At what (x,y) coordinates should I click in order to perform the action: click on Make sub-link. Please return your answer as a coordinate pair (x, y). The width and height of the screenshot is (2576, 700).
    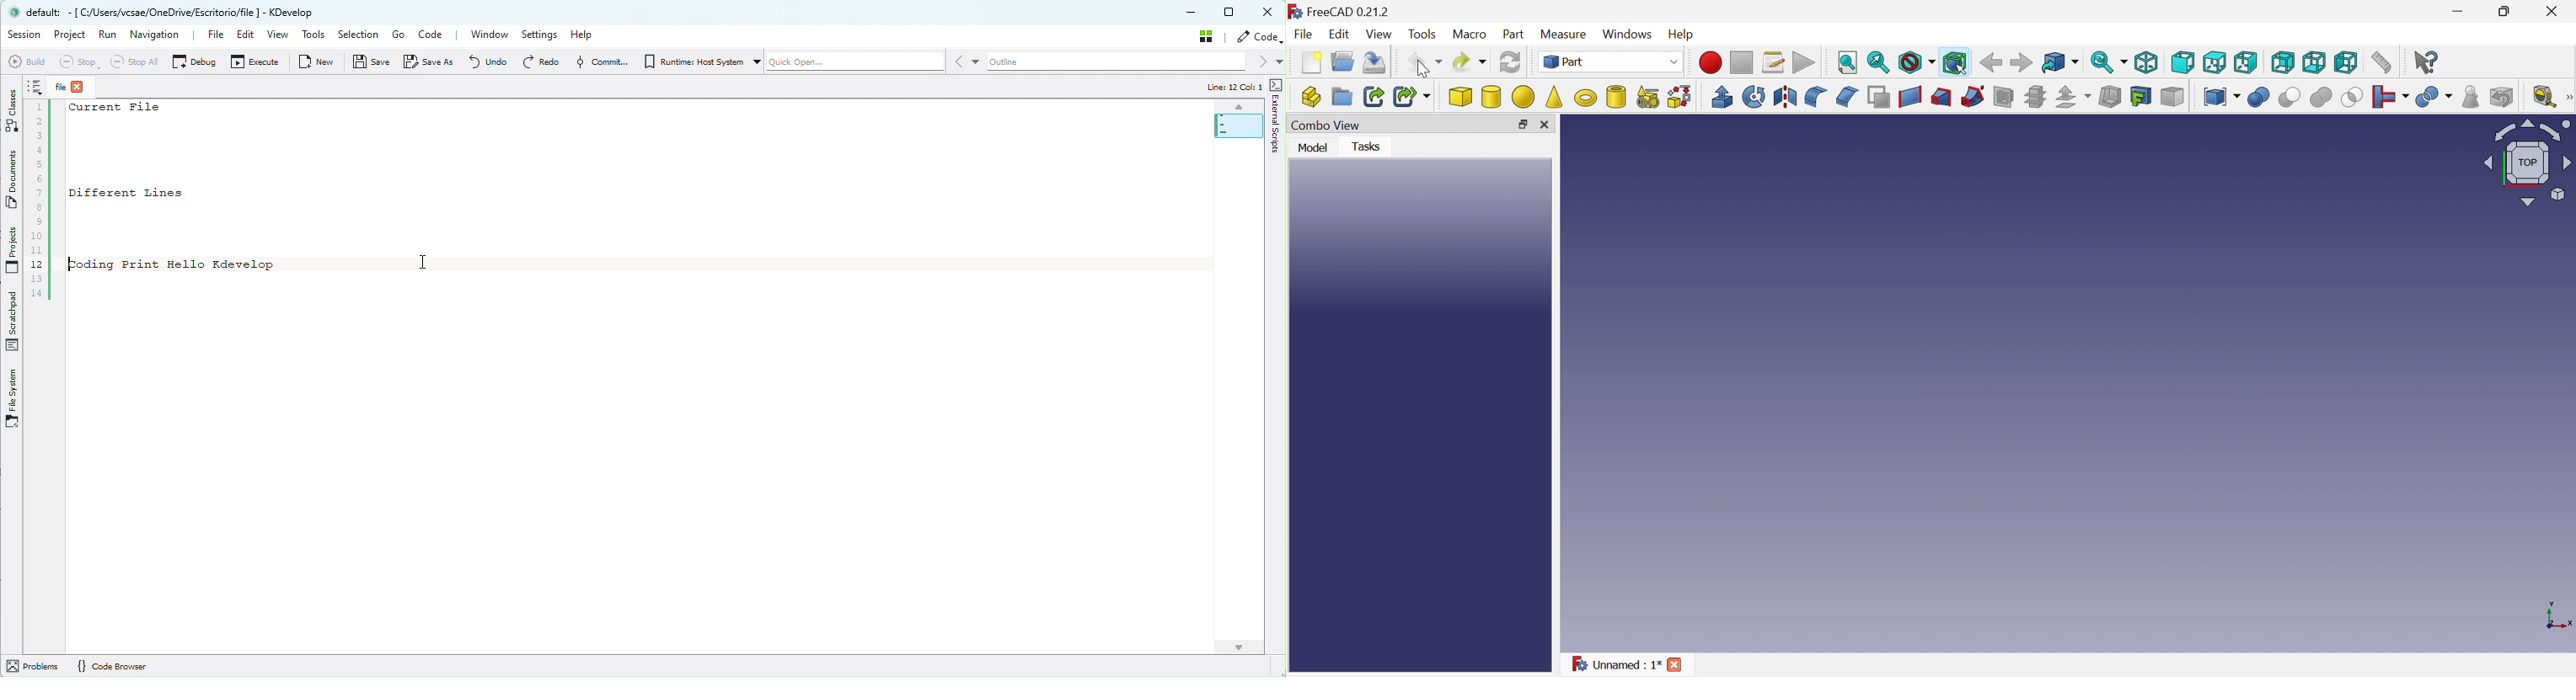
    Looking at the image, I should click on (1414, 96).